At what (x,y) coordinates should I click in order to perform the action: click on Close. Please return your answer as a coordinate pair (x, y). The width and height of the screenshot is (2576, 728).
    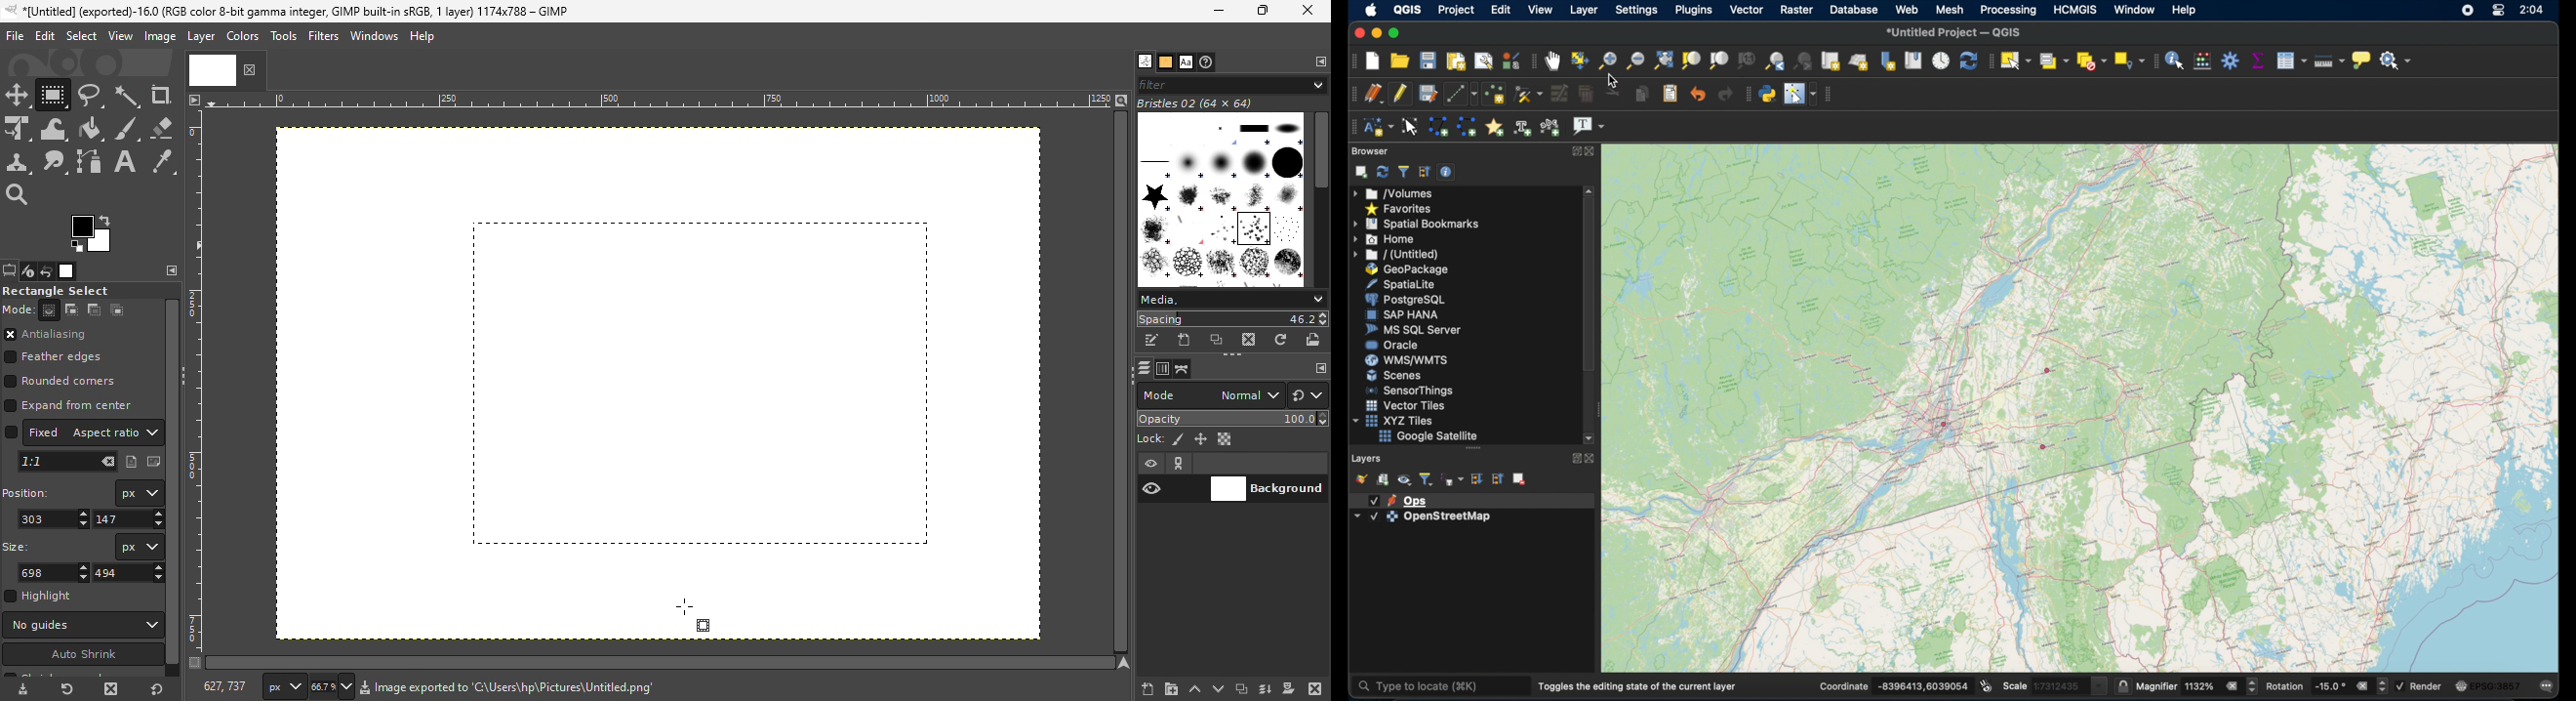
    Looking at the image, I should click on (1308, 11).